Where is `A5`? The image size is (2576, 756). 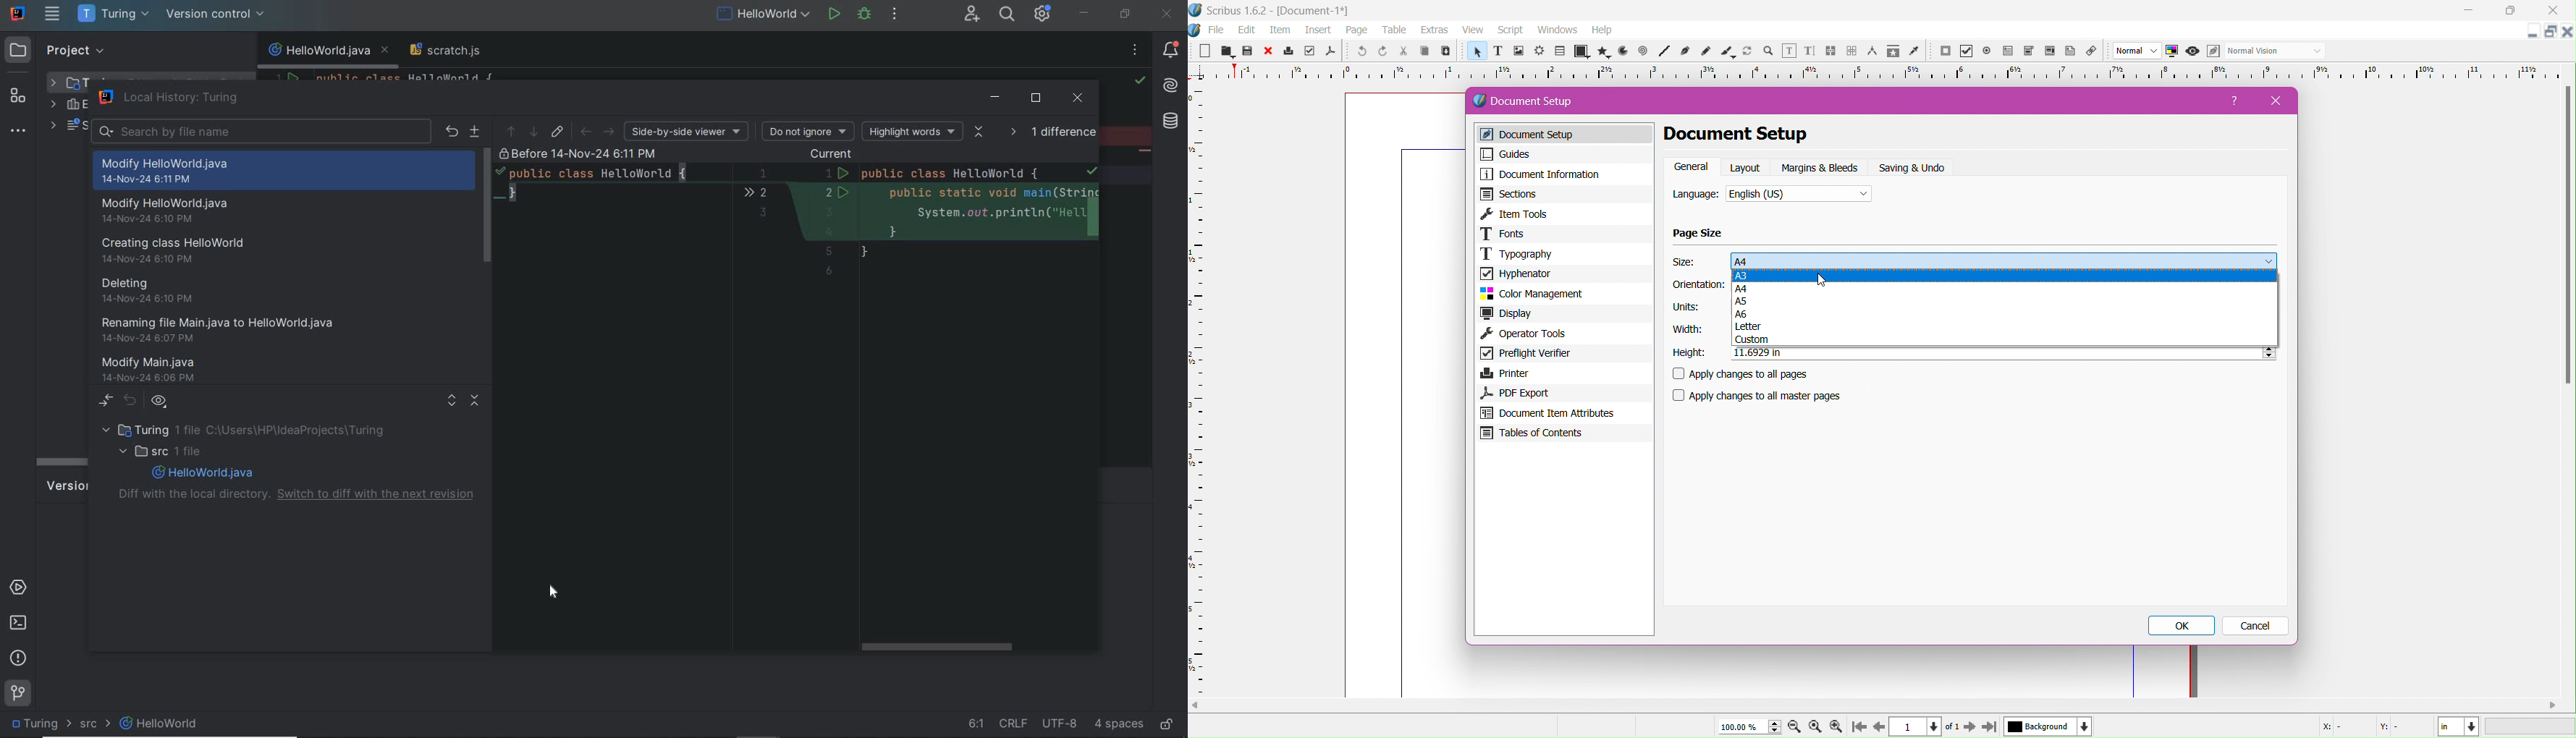 A5 is located at coordinates (2006, 302).